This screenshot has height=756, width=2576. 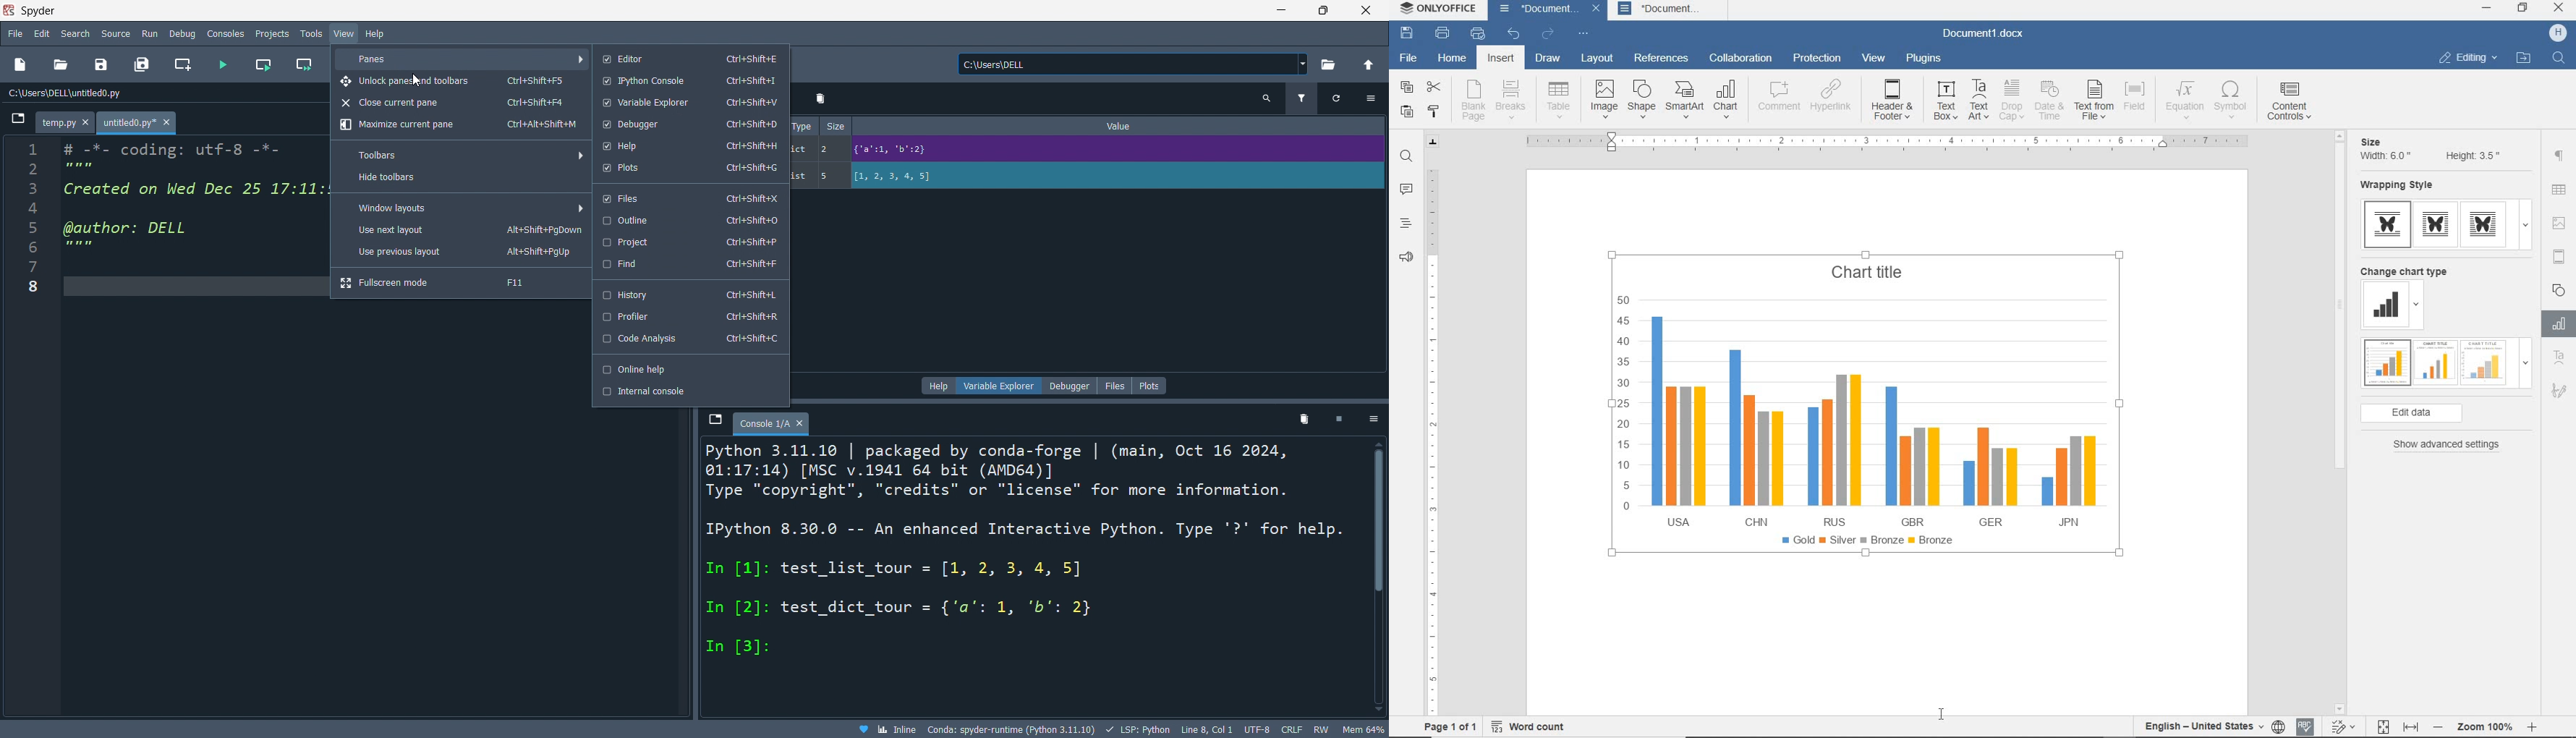 I want to click on save, so click(x=1407, y=34).